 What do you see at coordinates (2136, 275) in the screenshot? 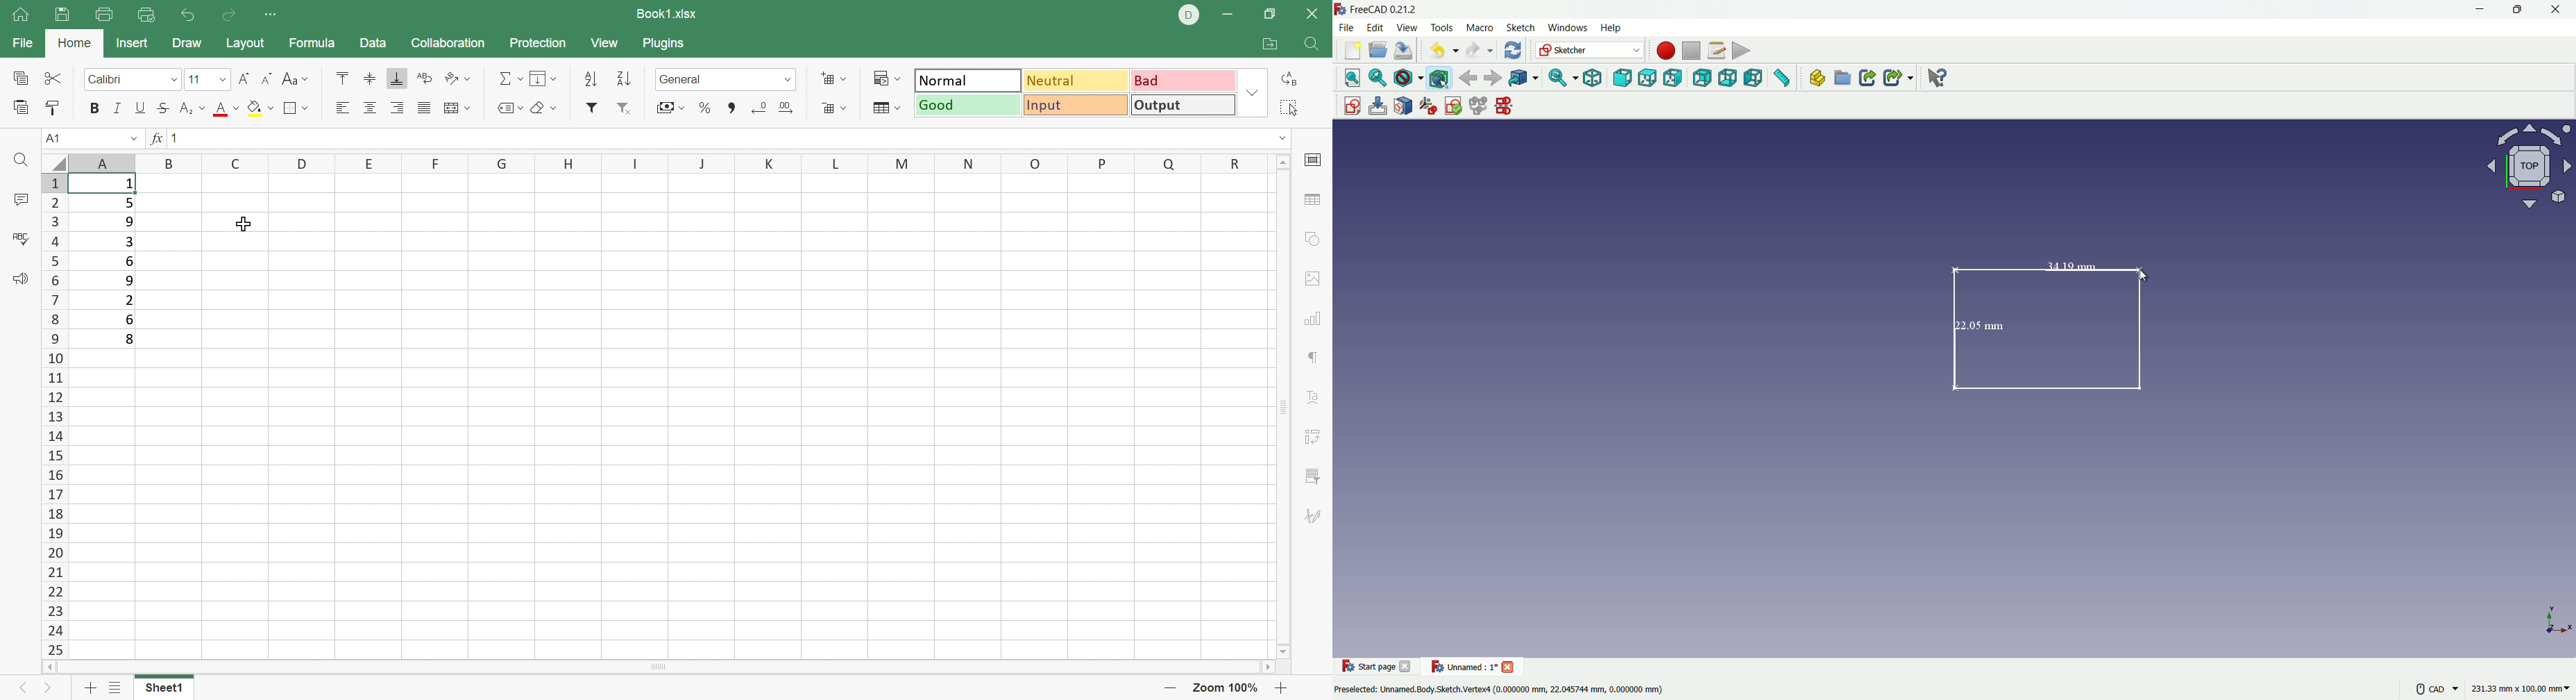
I see `cursor` at bounding box center [2136, 275].